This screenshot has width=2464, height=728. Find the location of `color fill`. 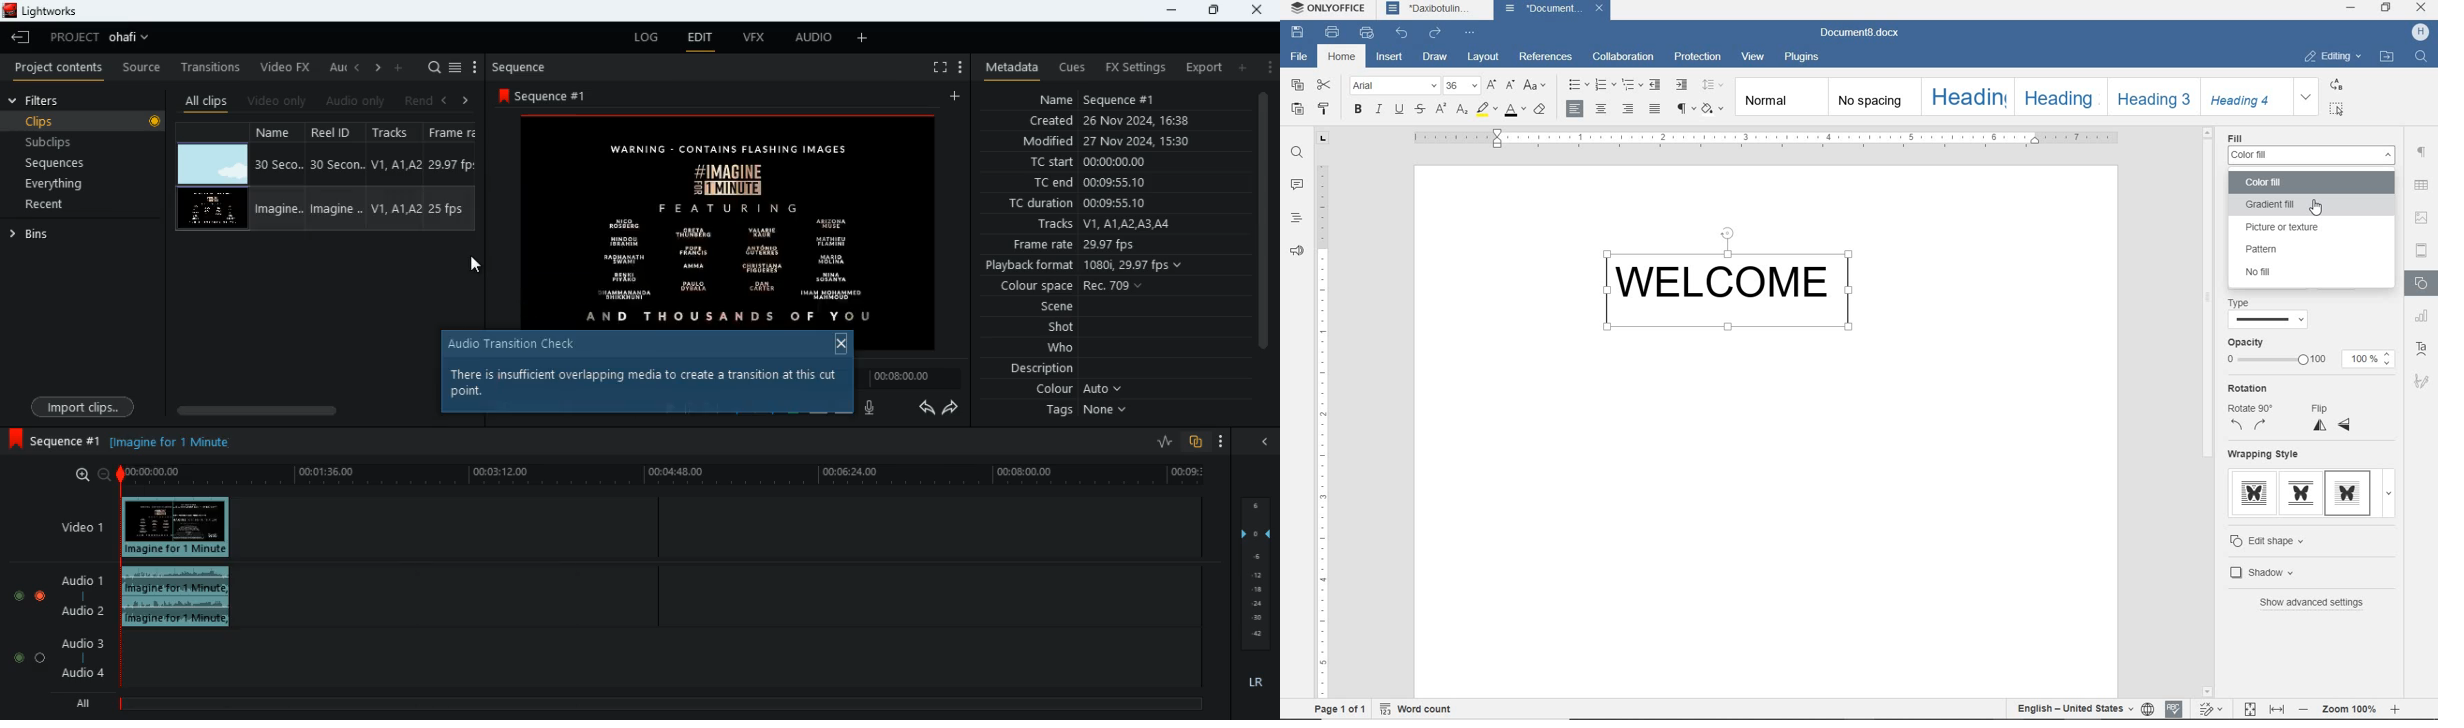

color fill is located at coordinates (2292, 183).